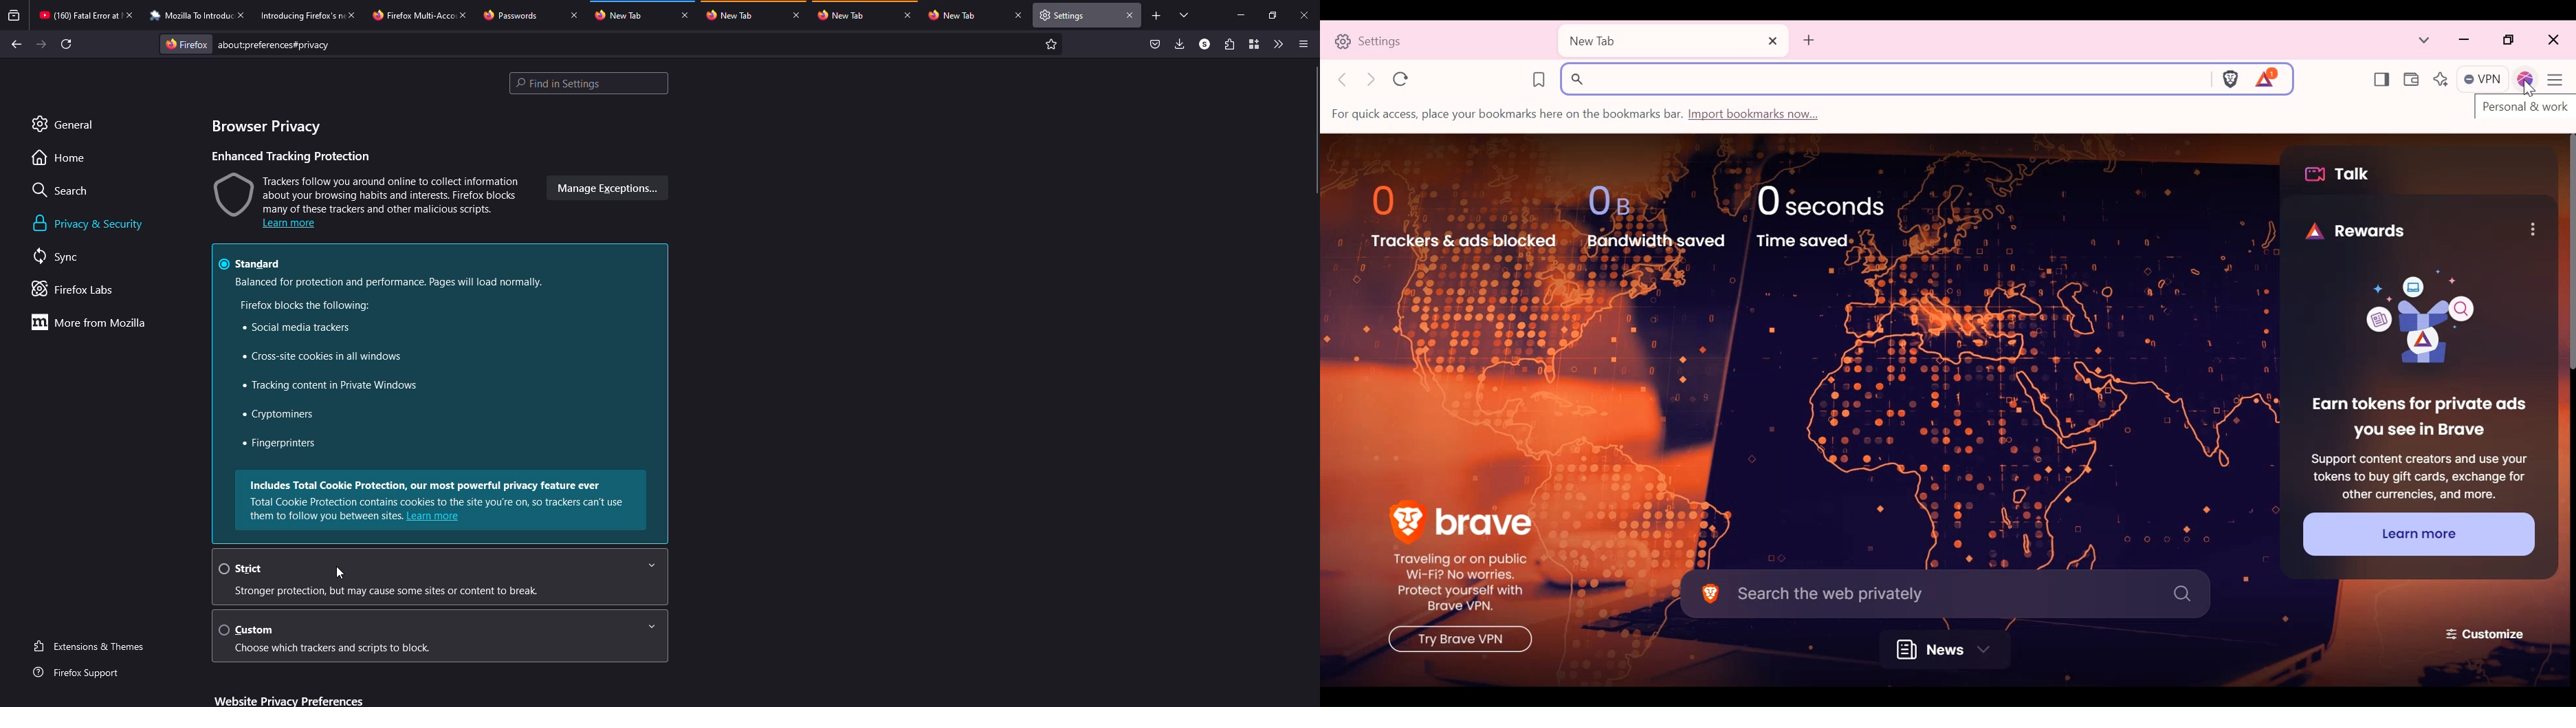  Describe the element at coordinates (289, 699) in the screenshot. I see `website privacy preferences` at that location.